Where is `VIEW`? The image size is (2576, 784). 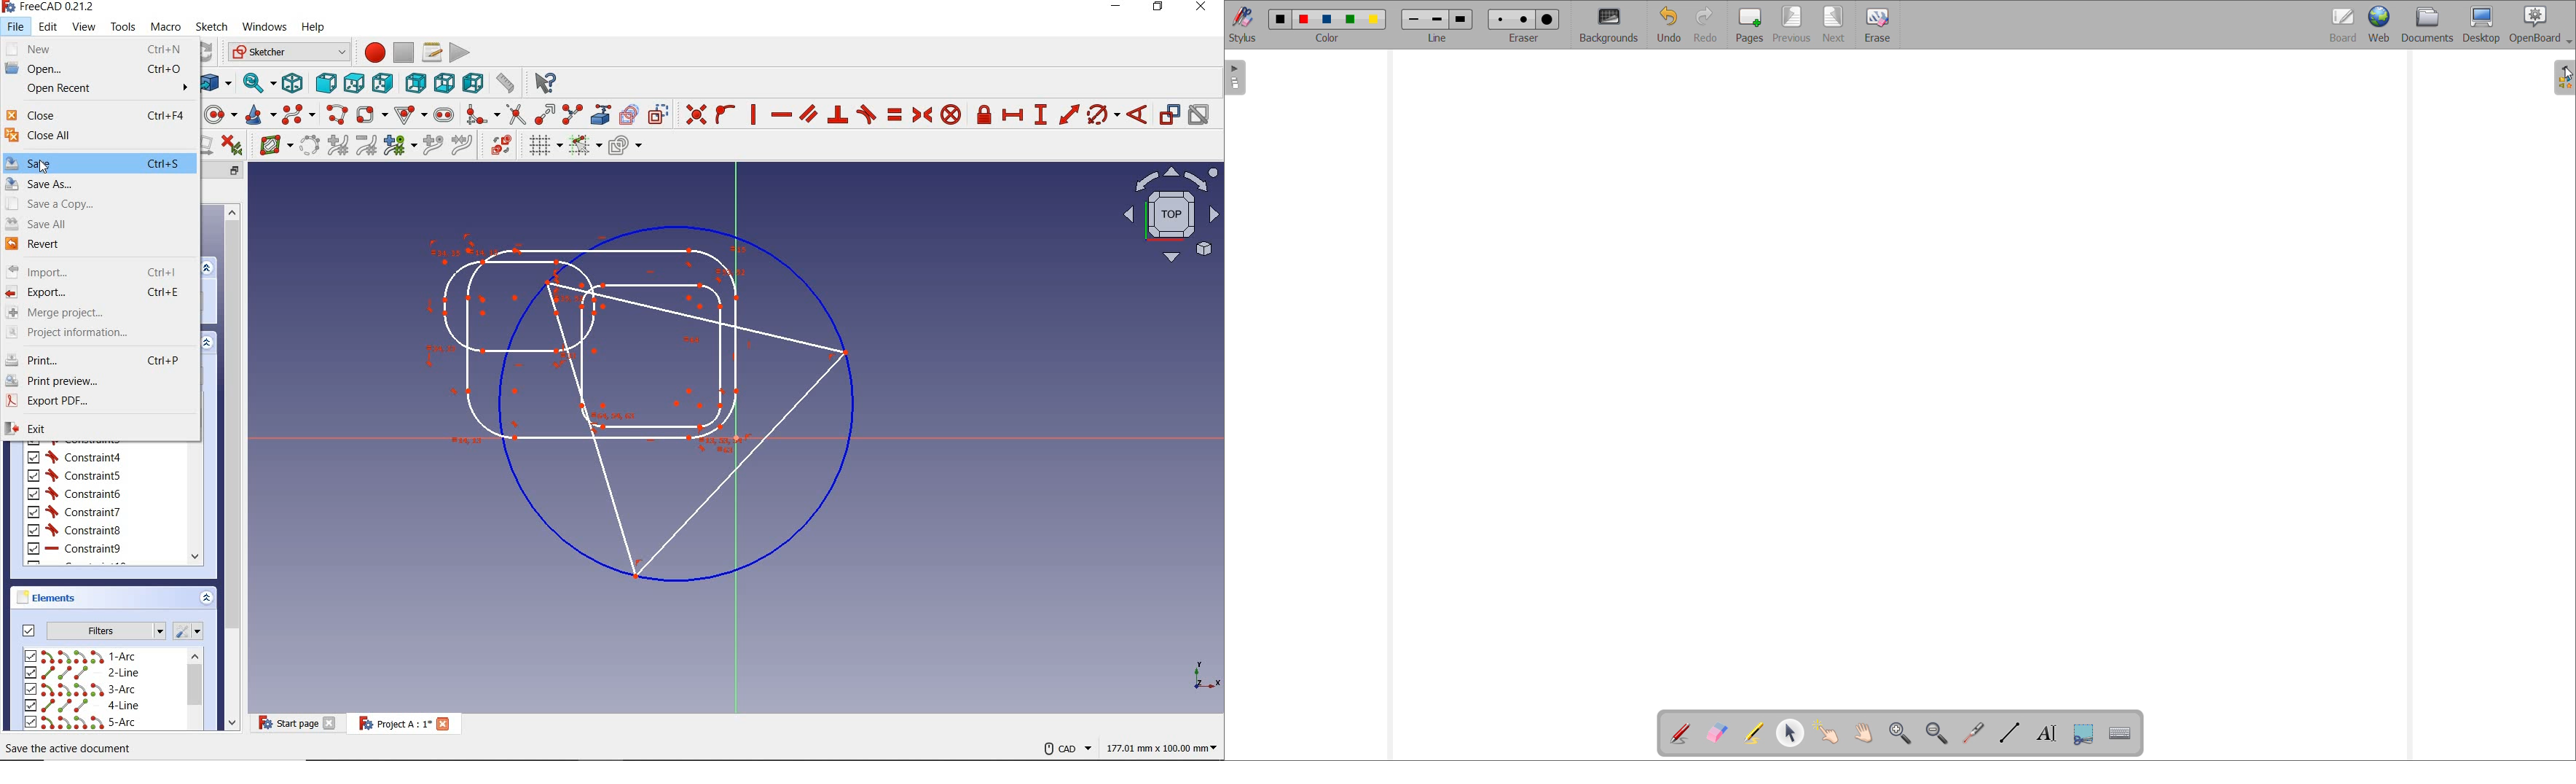
VIEW is located at coordinates (1168, 215).